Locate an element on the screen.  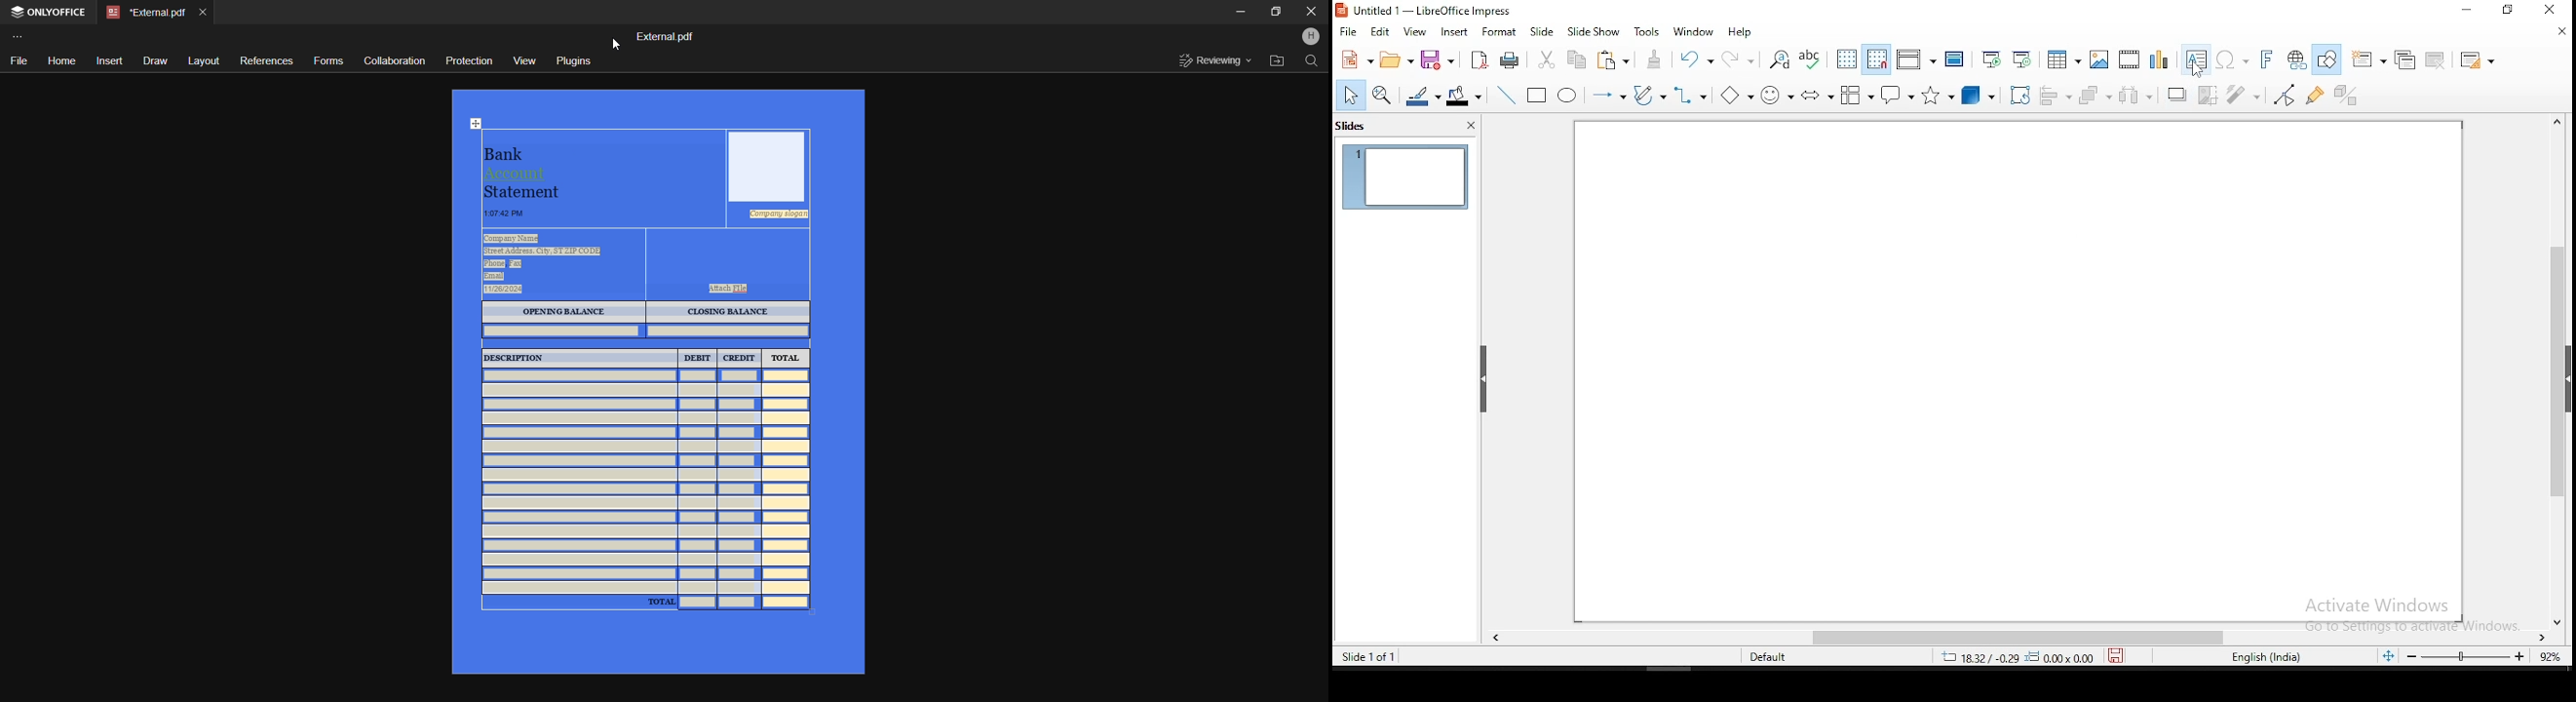
slides is located at coordinates (1354, 128).